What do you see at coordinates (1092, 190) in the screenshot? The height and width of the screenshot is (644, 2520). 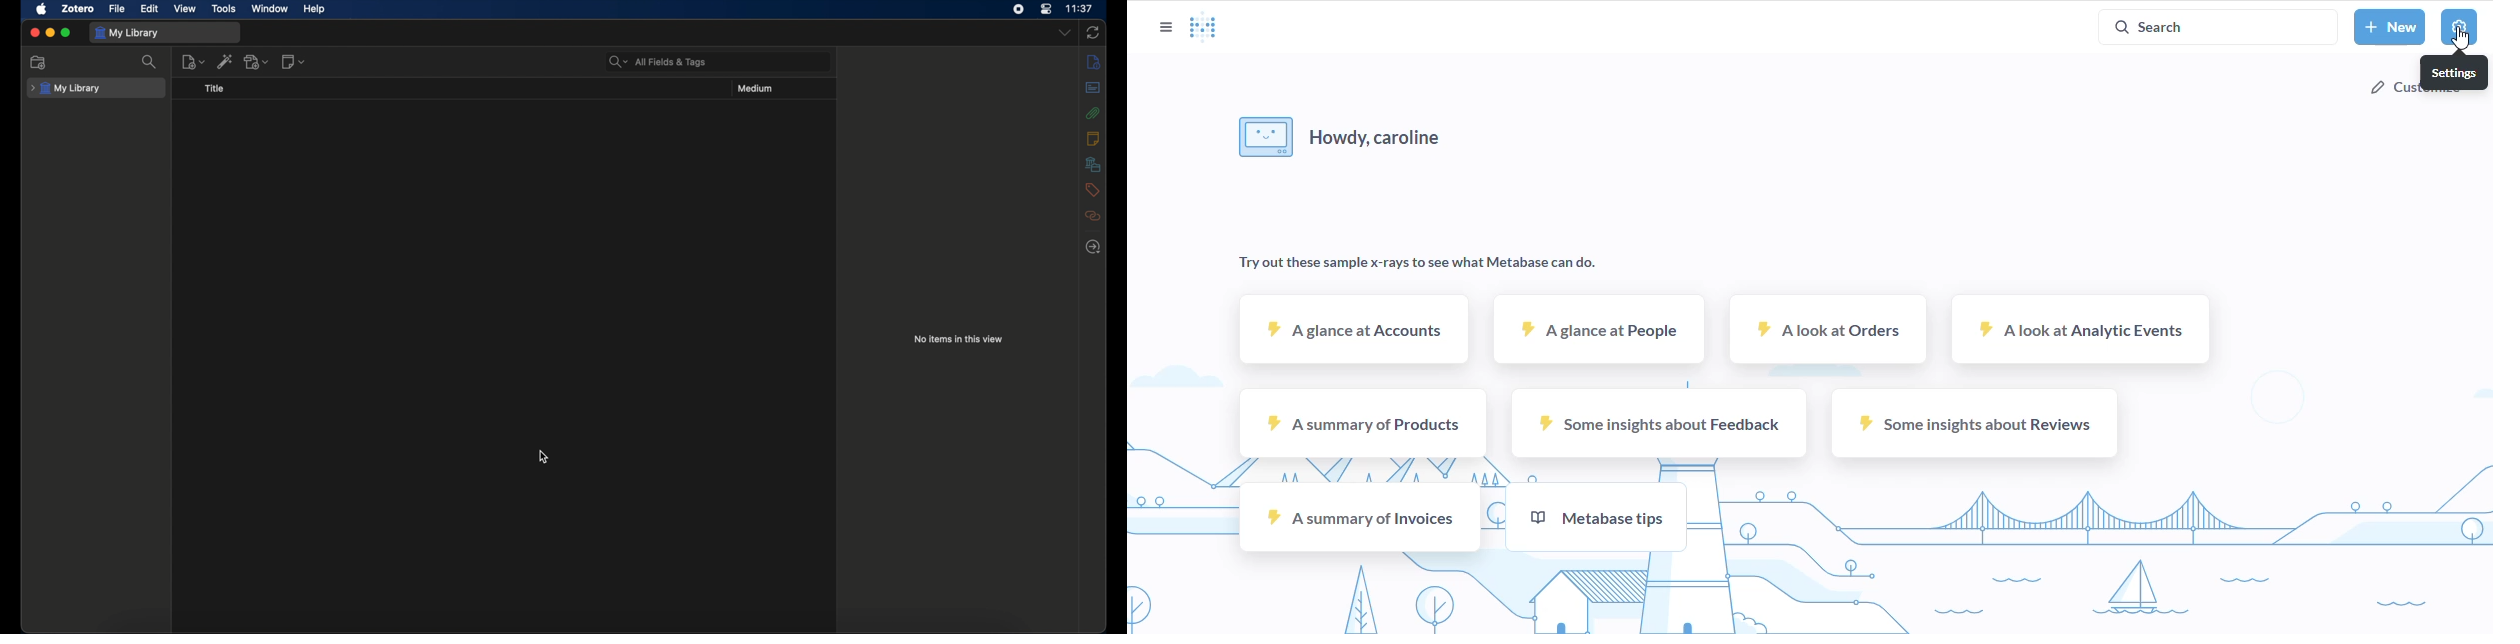 I see `tags` at bounding box center [1092, 190].